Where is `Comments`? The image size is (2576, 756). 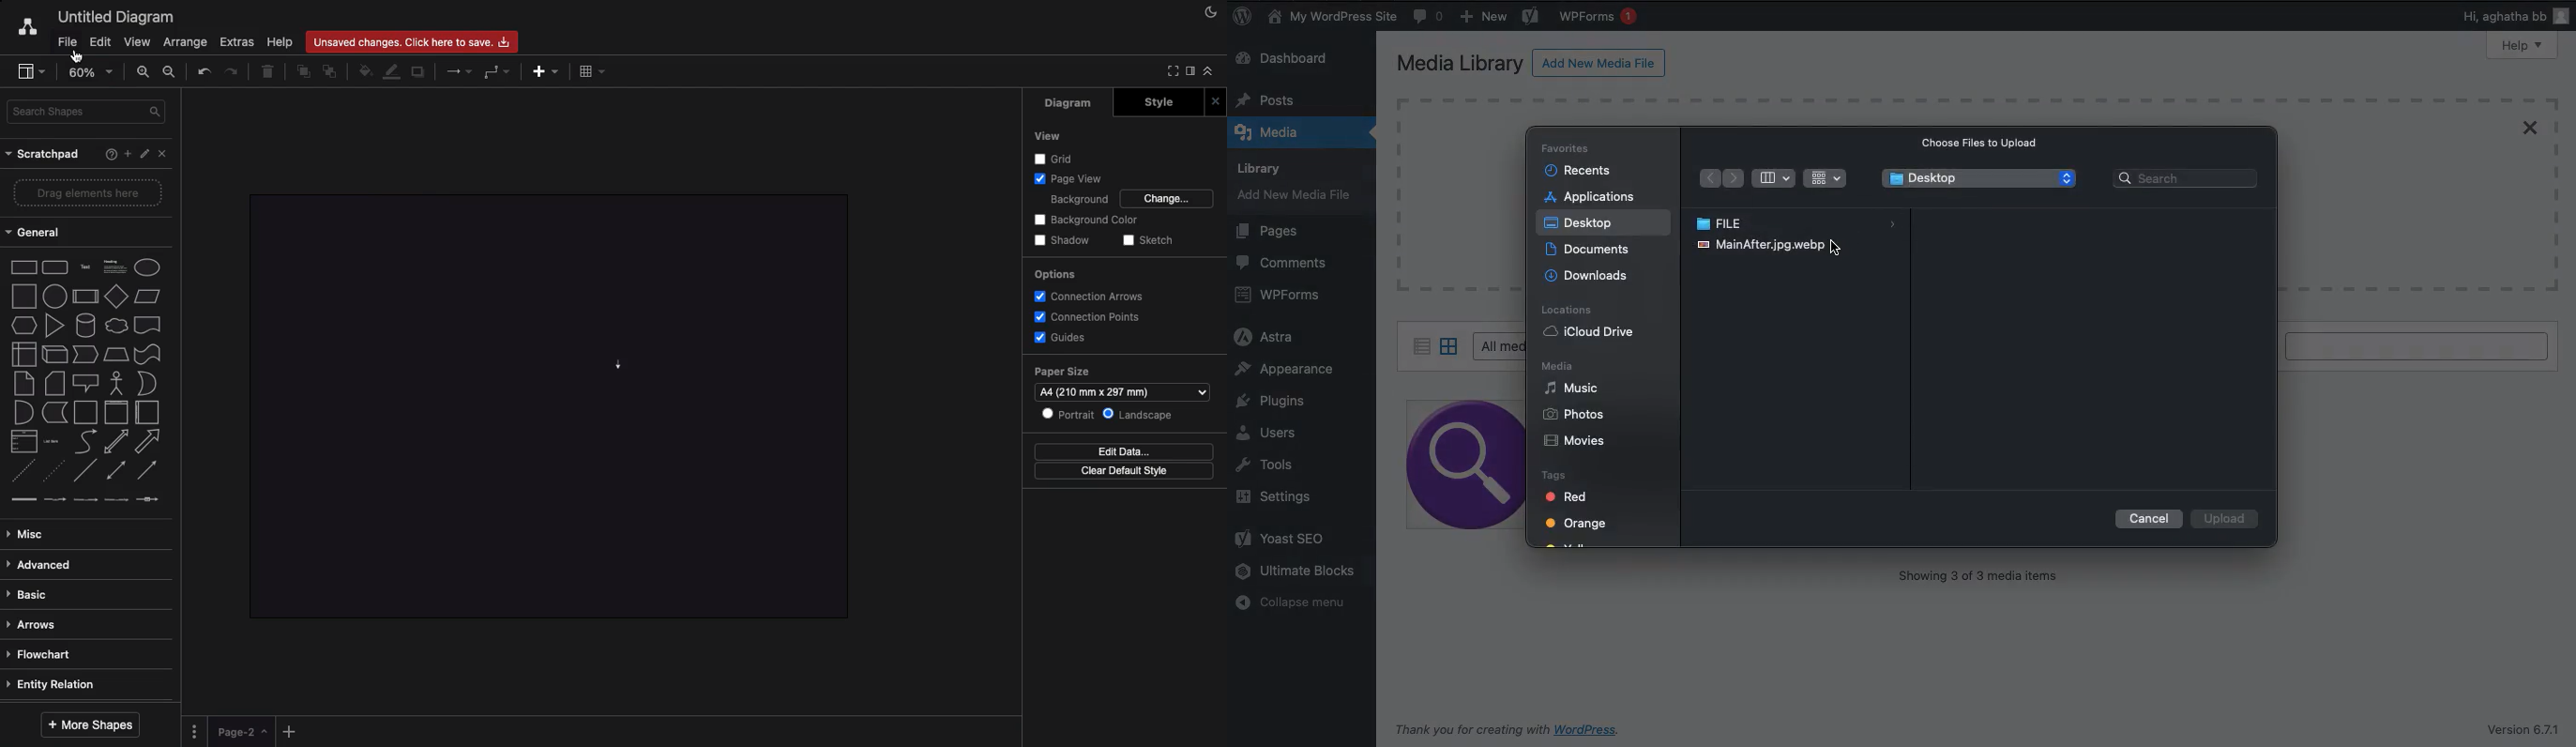
Comments is located at coordinates (1430, 16).